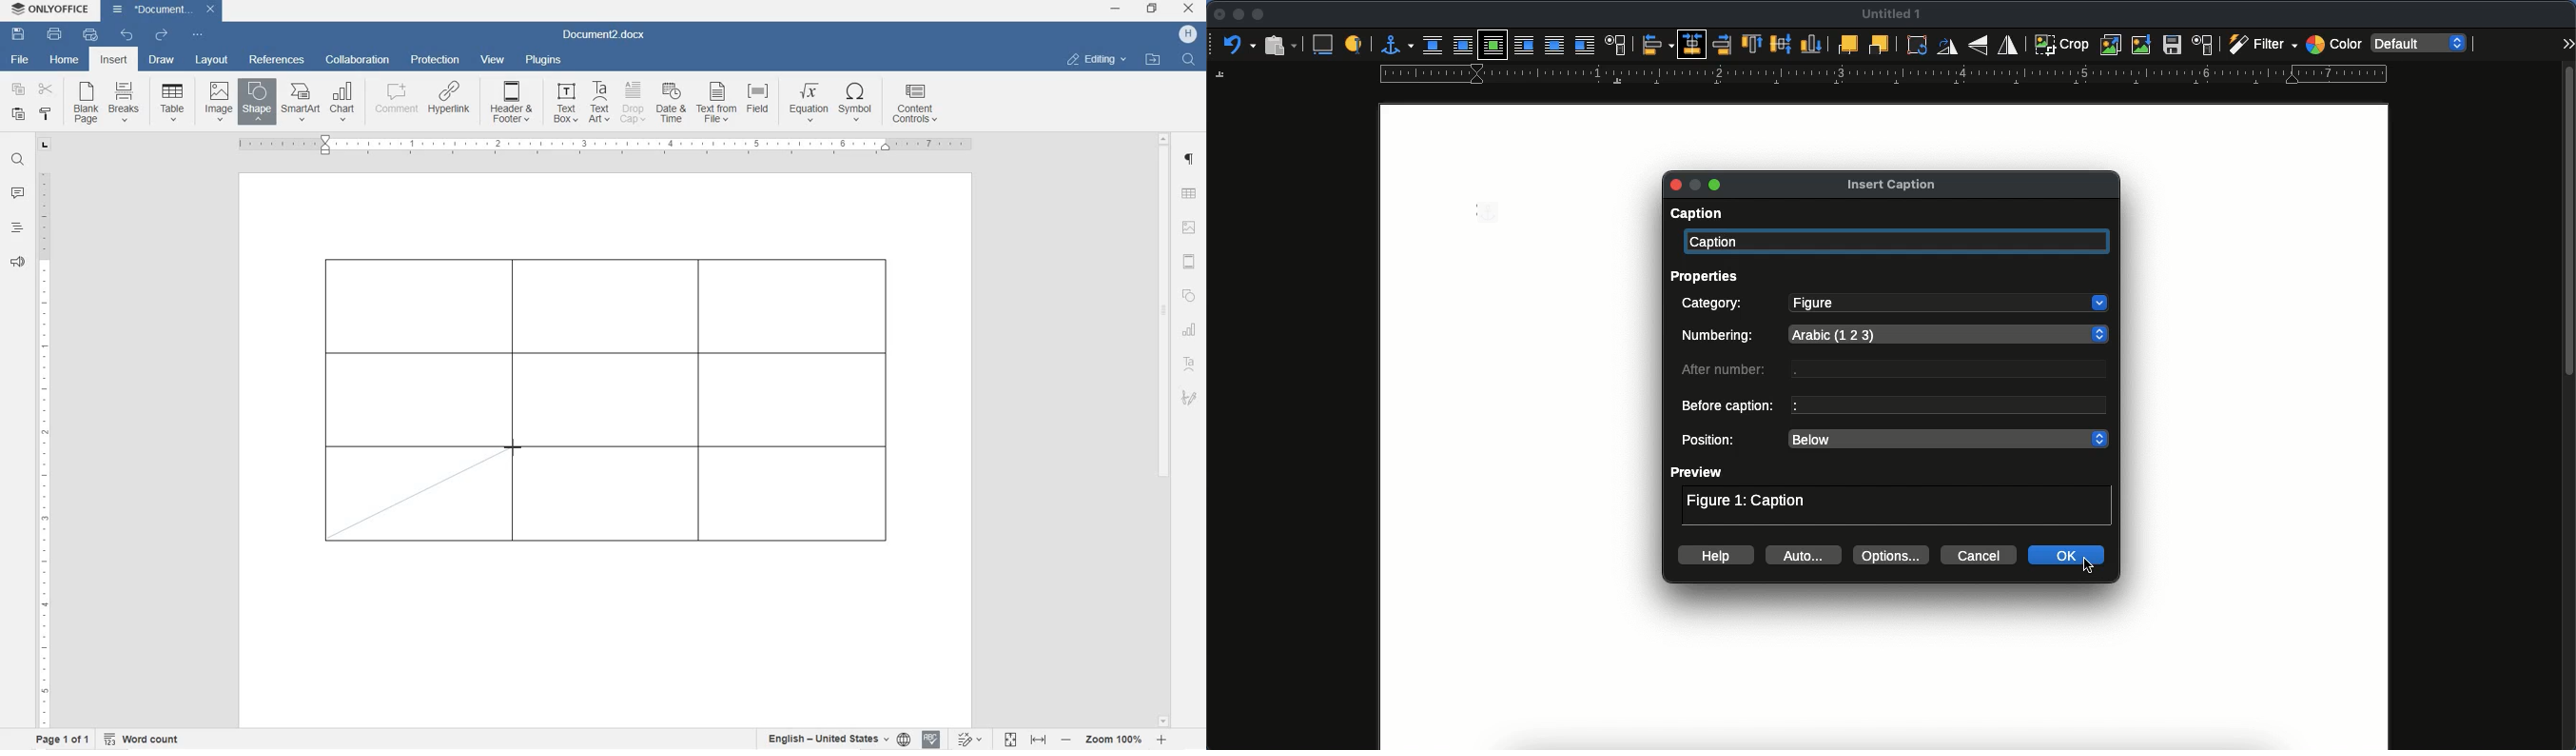 This screenshot has width=2576, height=756. I want to click on parallel, so click(1462, 45).